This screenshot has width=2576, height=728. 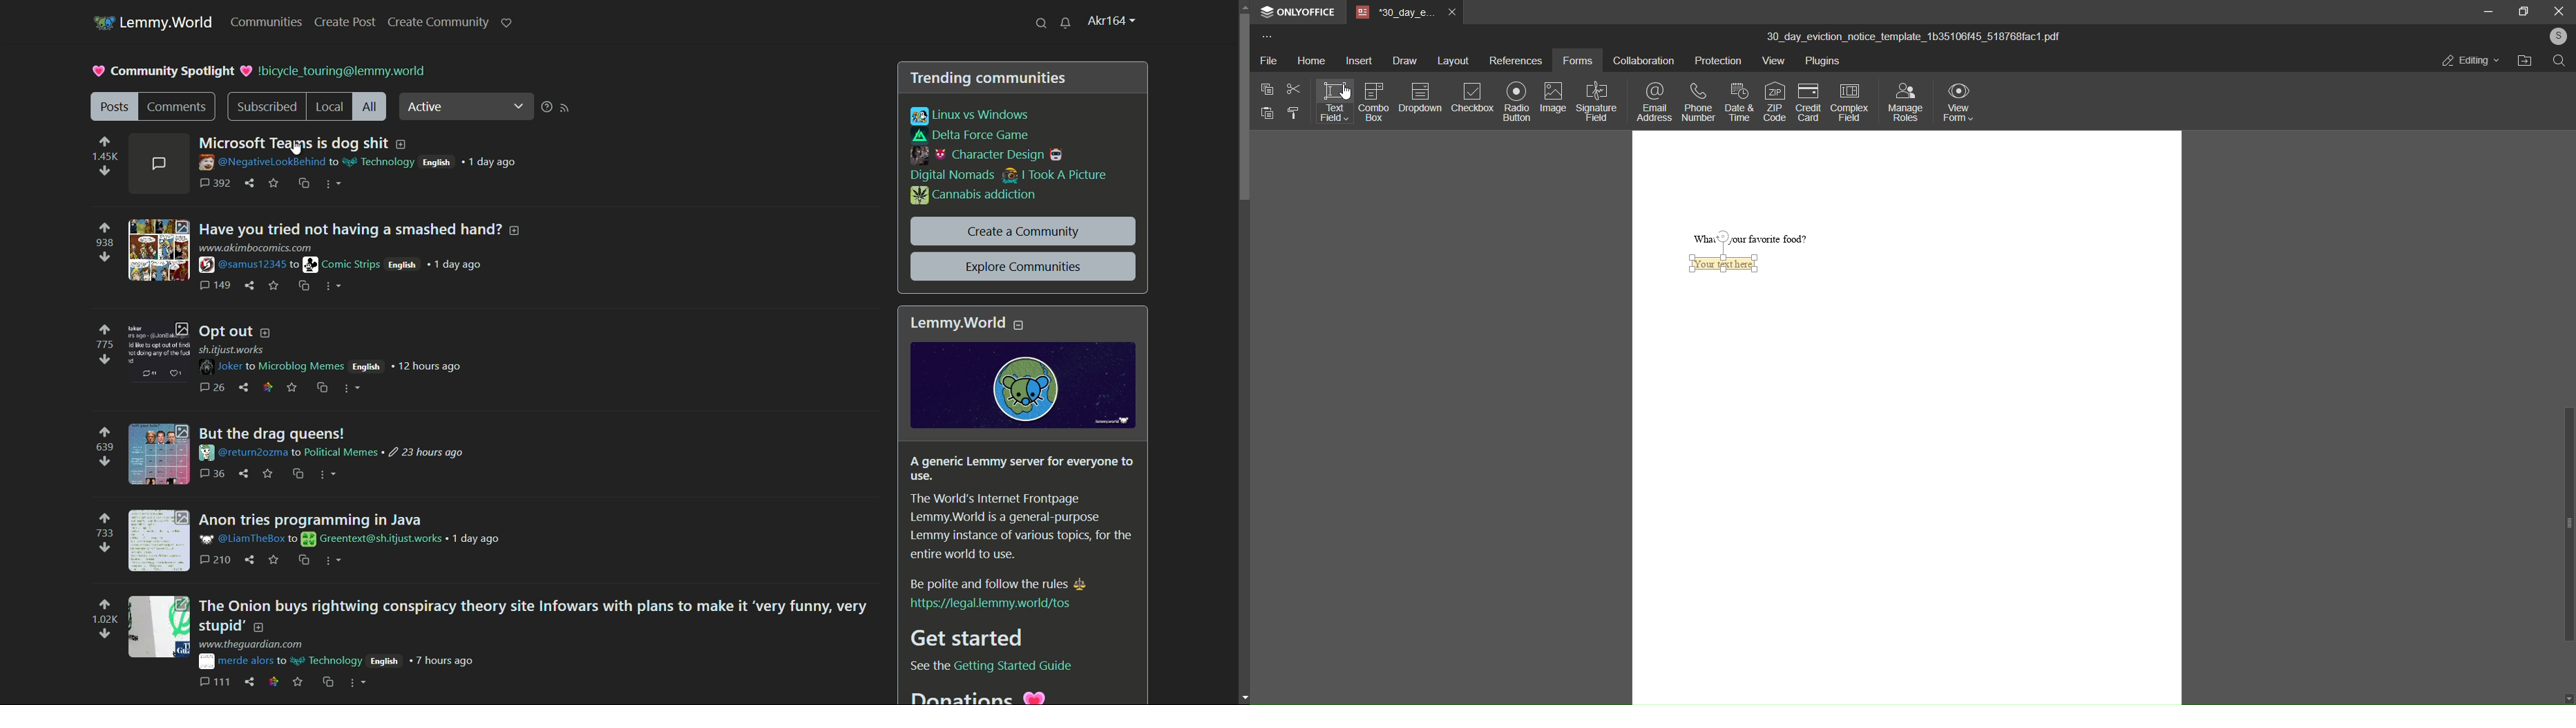 What do you see at coordinates (249, 559) in the screenshot?
I see `share` at bounding box center [249, 559].